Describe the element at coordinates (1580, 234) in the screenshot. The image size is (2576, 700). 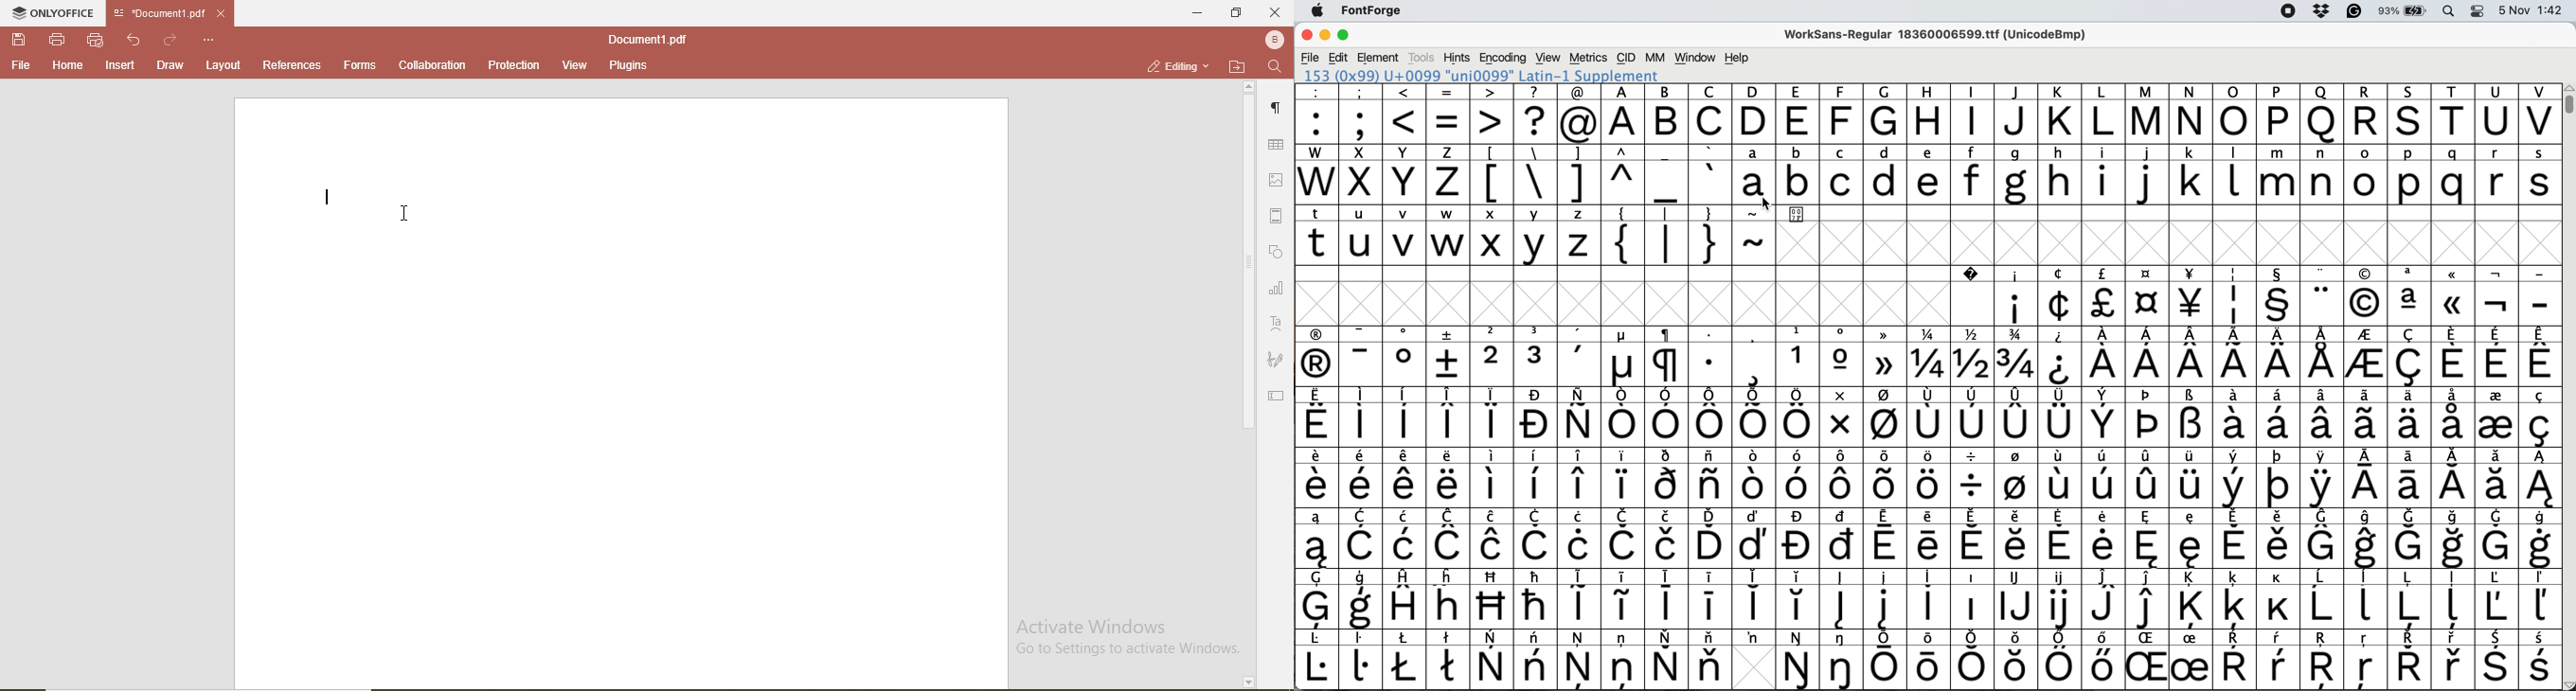
I see `z` at that location.